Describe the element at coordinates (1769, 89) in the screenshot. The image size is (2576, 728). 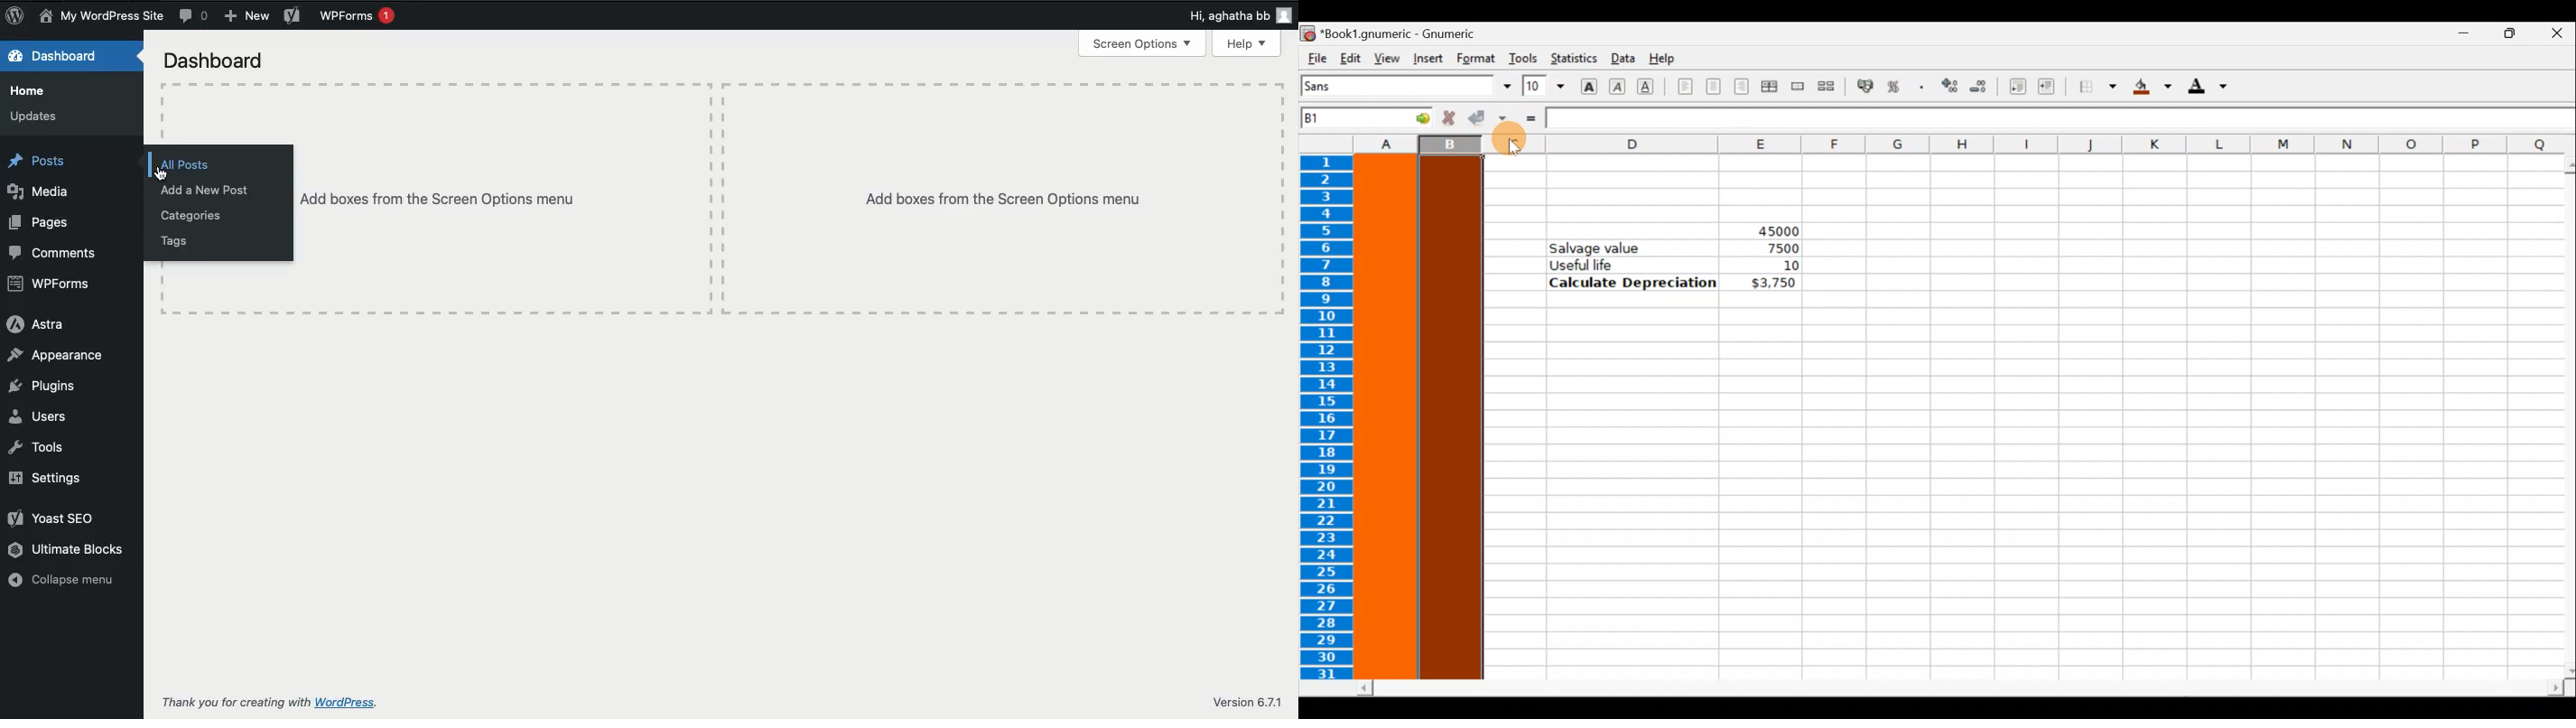
I see `Centre horizontally across selection` at that location.